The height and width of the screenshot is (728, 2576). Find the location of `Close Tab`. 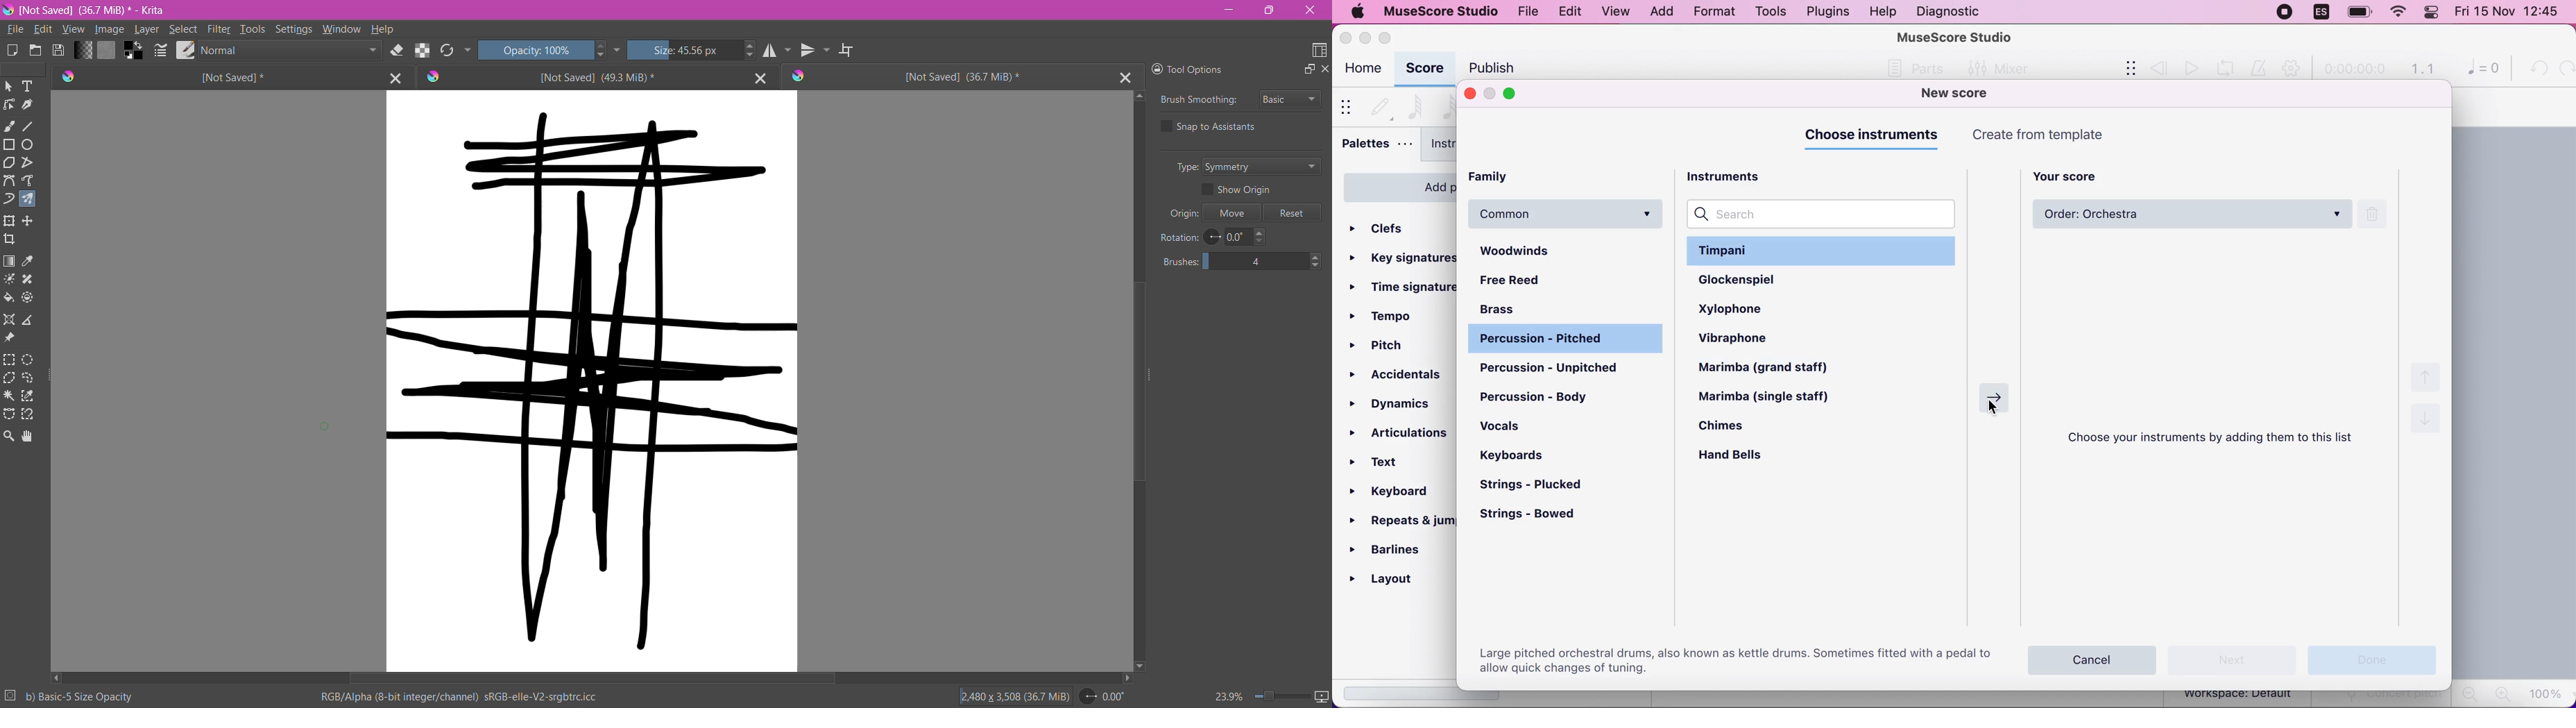

Close Tab is located at coordinates (1126, 77).